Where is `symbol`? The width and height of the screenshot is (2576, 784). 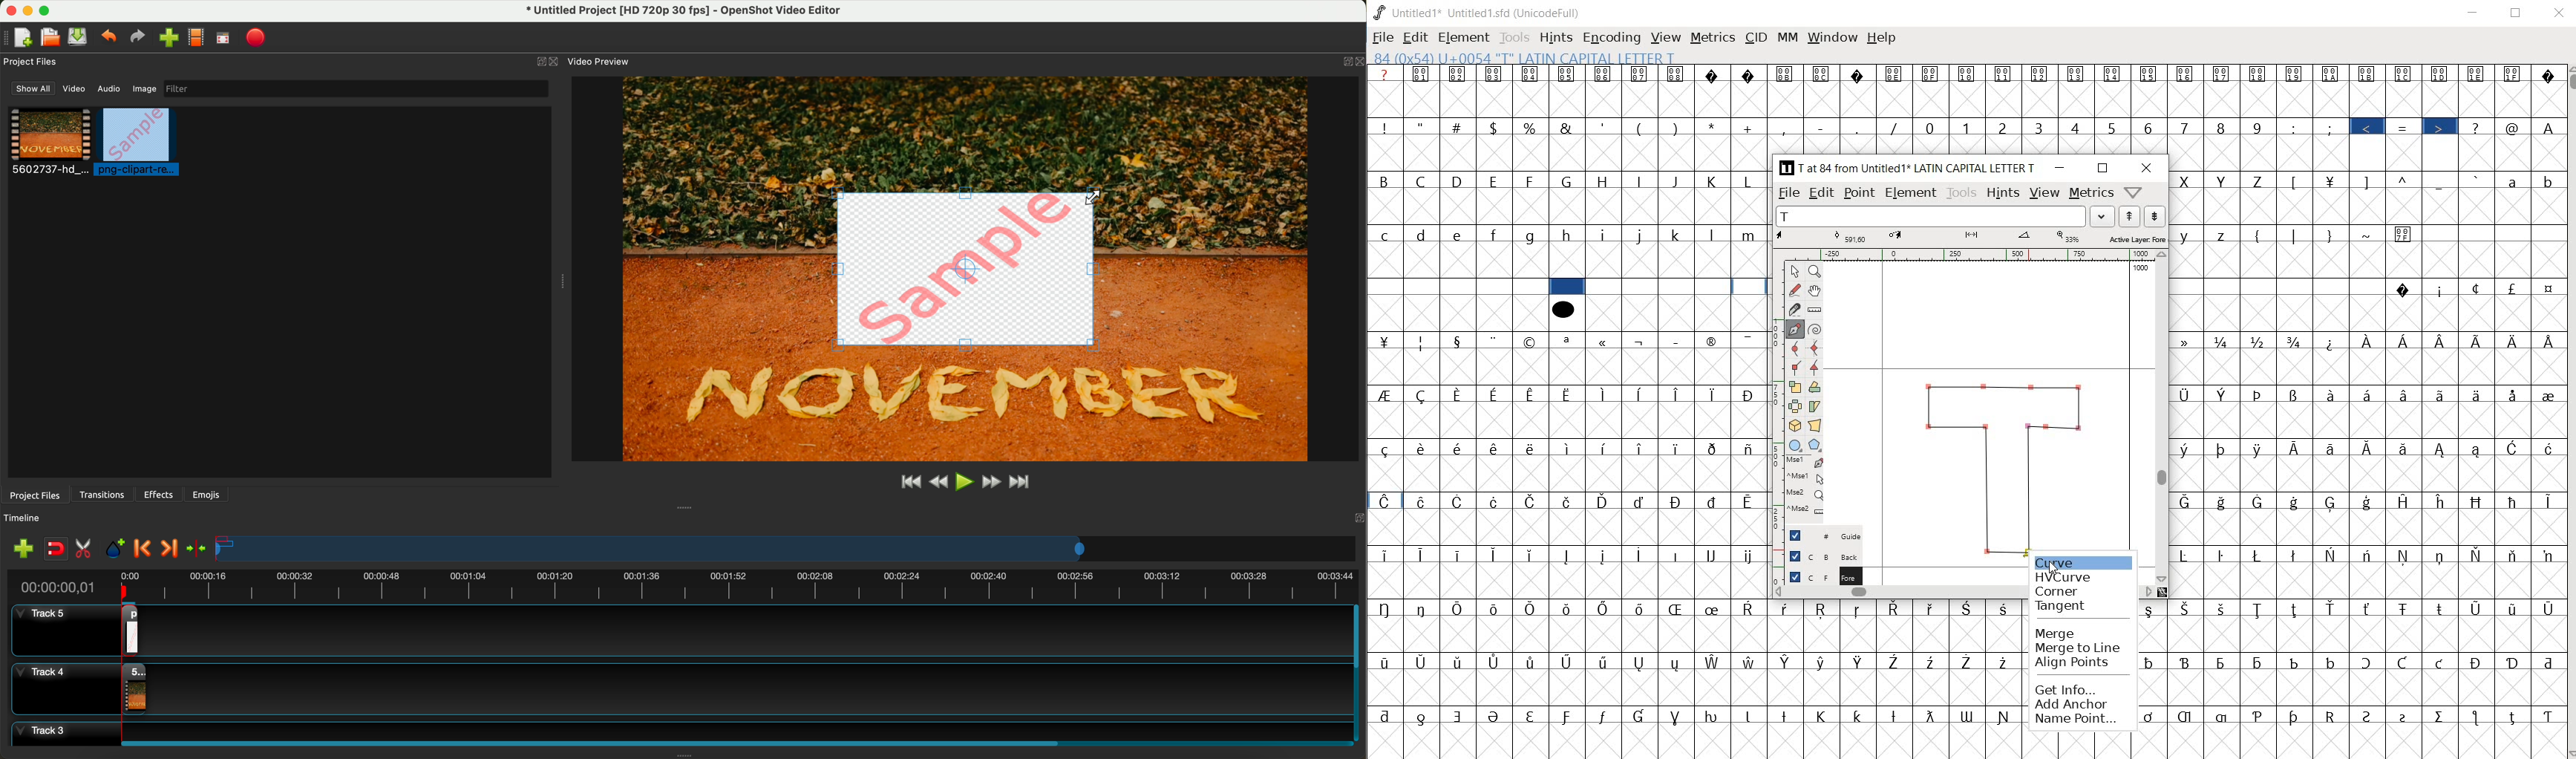 symbol is located at coordinates (1563, 308).